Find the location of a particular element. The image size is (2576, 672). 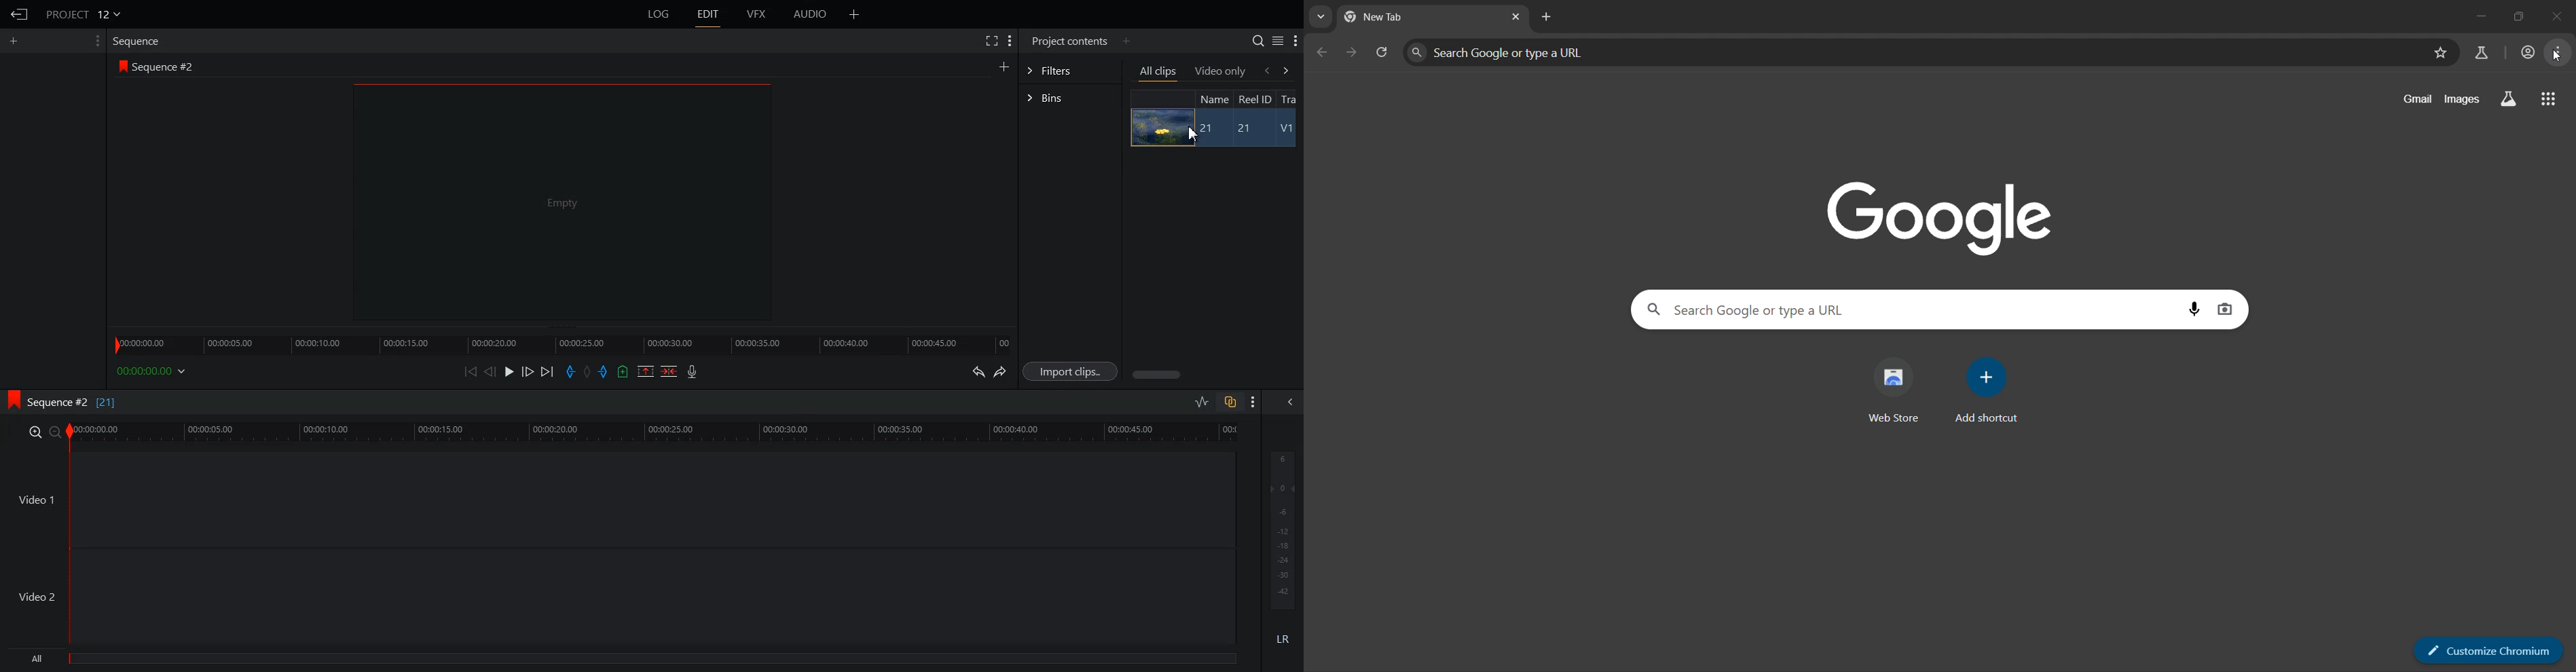

Sequence #2 [21] is located at coordinates (73, 403).